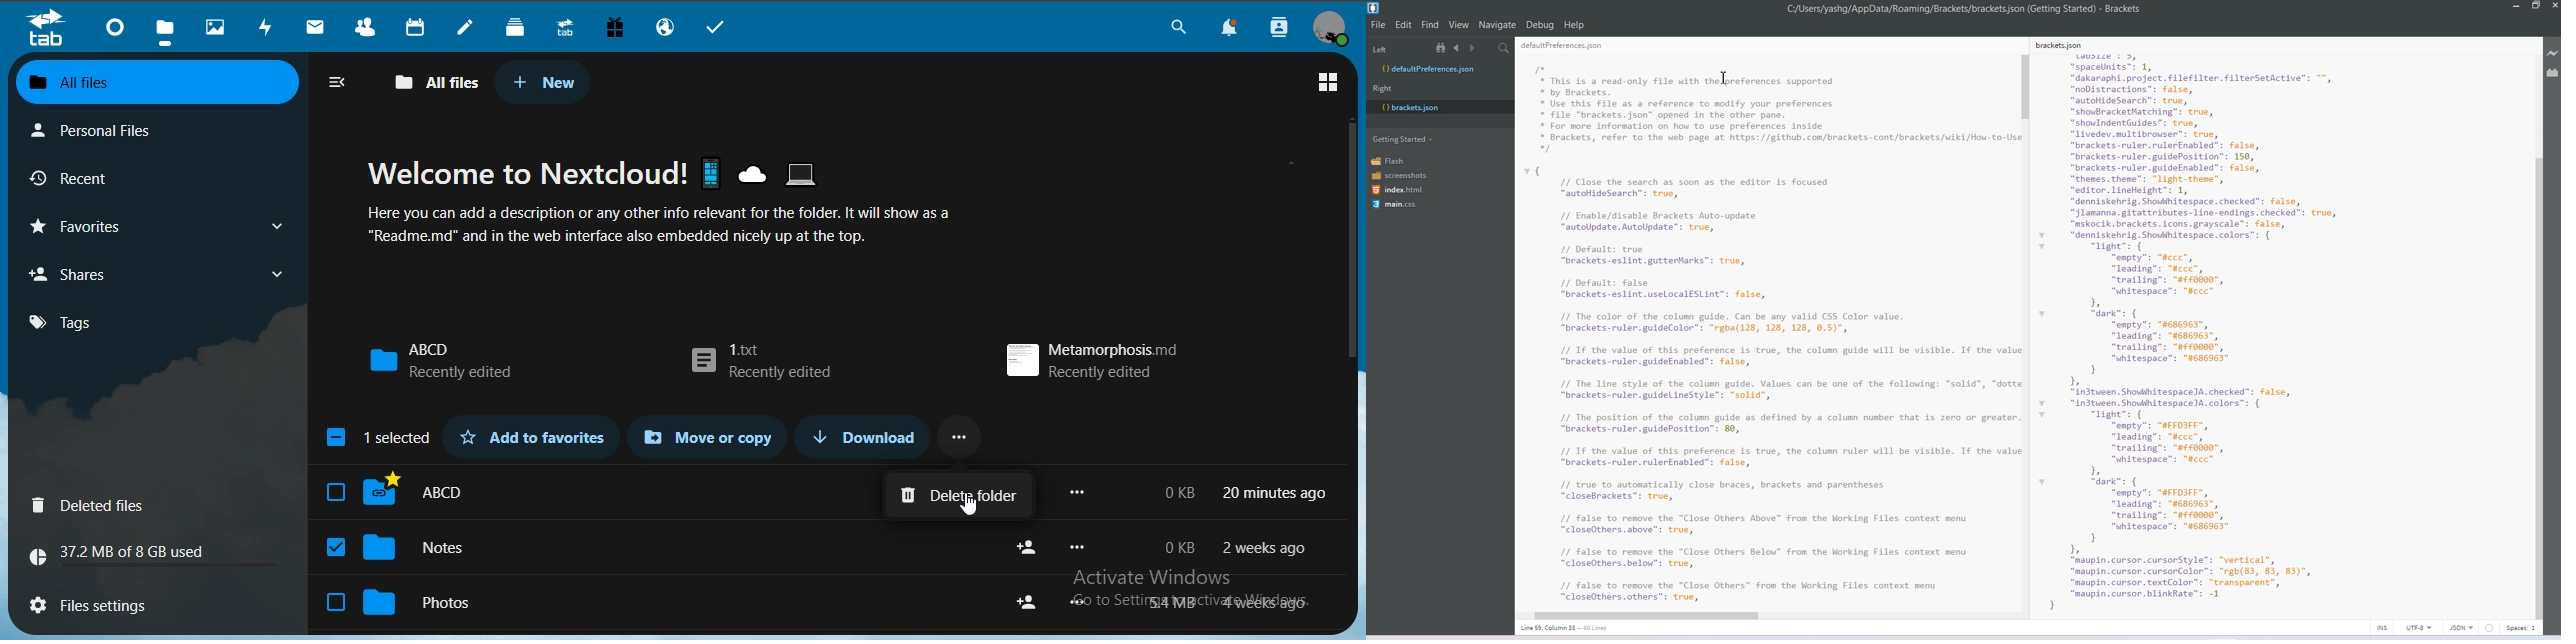  Describe the element at coordinates (433, 81) in the screenshot. I see `all files` at that location.